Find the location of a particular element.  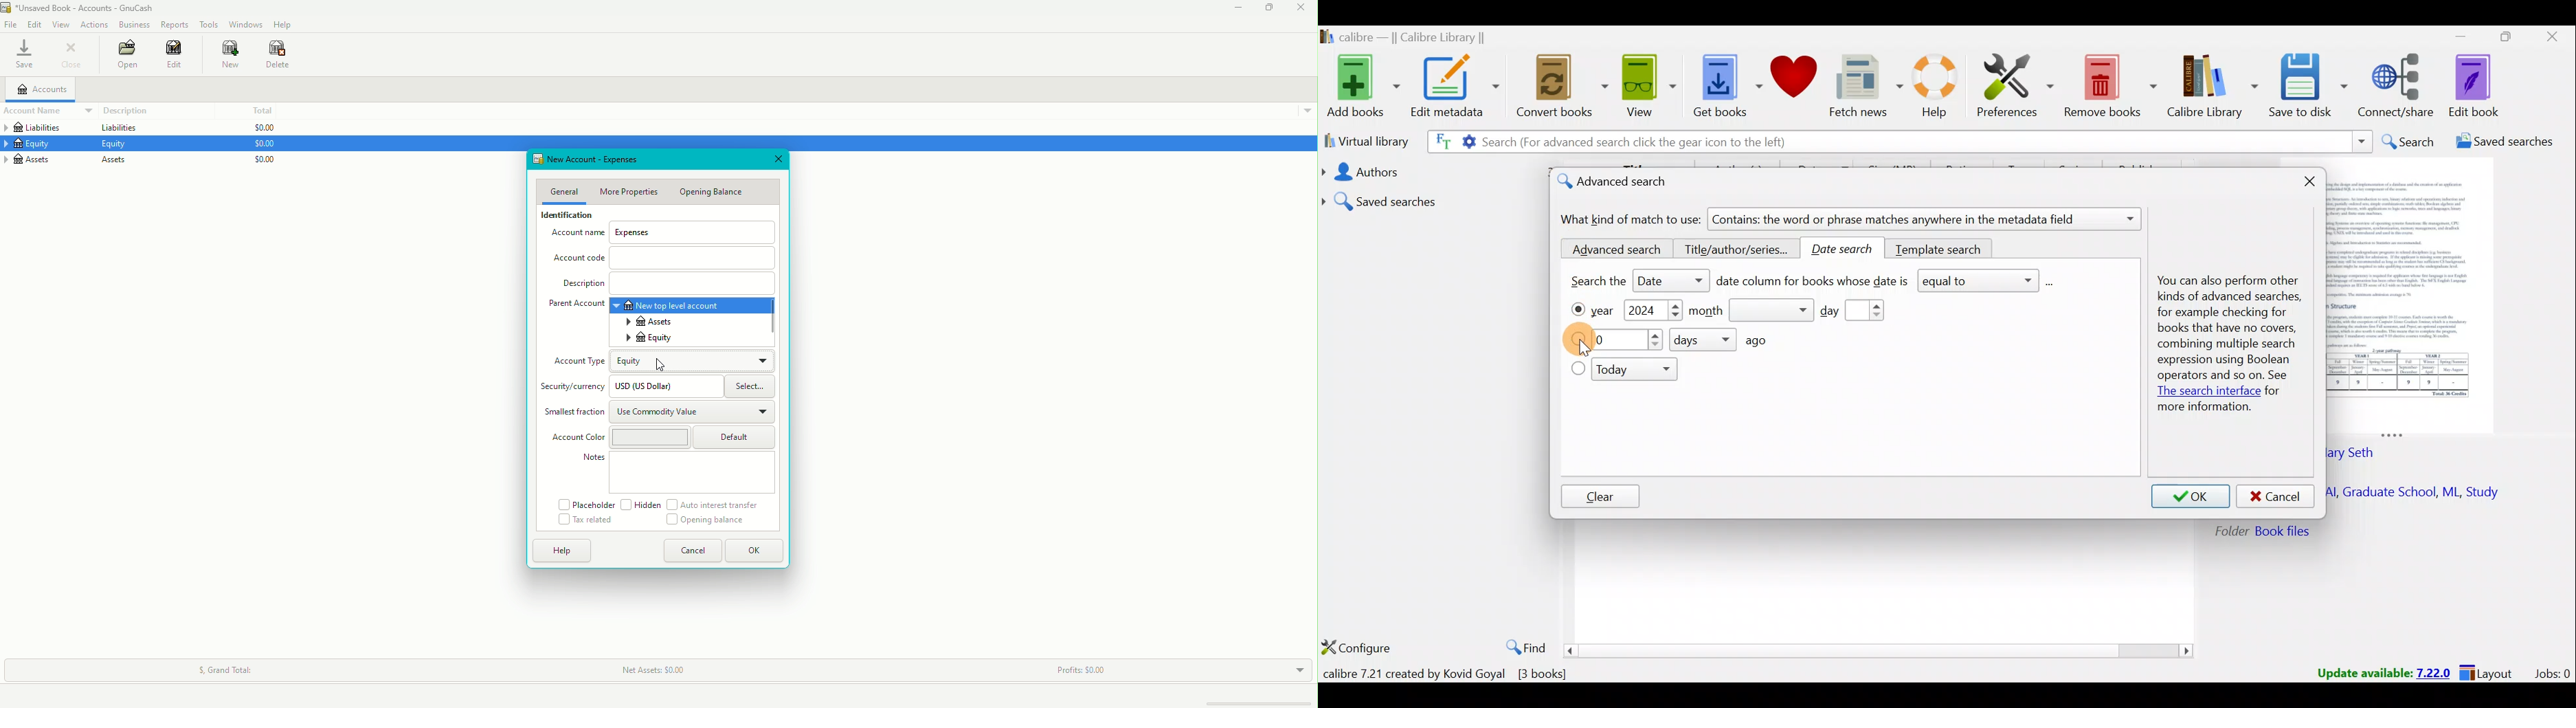

Layout is located at coordinates (2490, 671).